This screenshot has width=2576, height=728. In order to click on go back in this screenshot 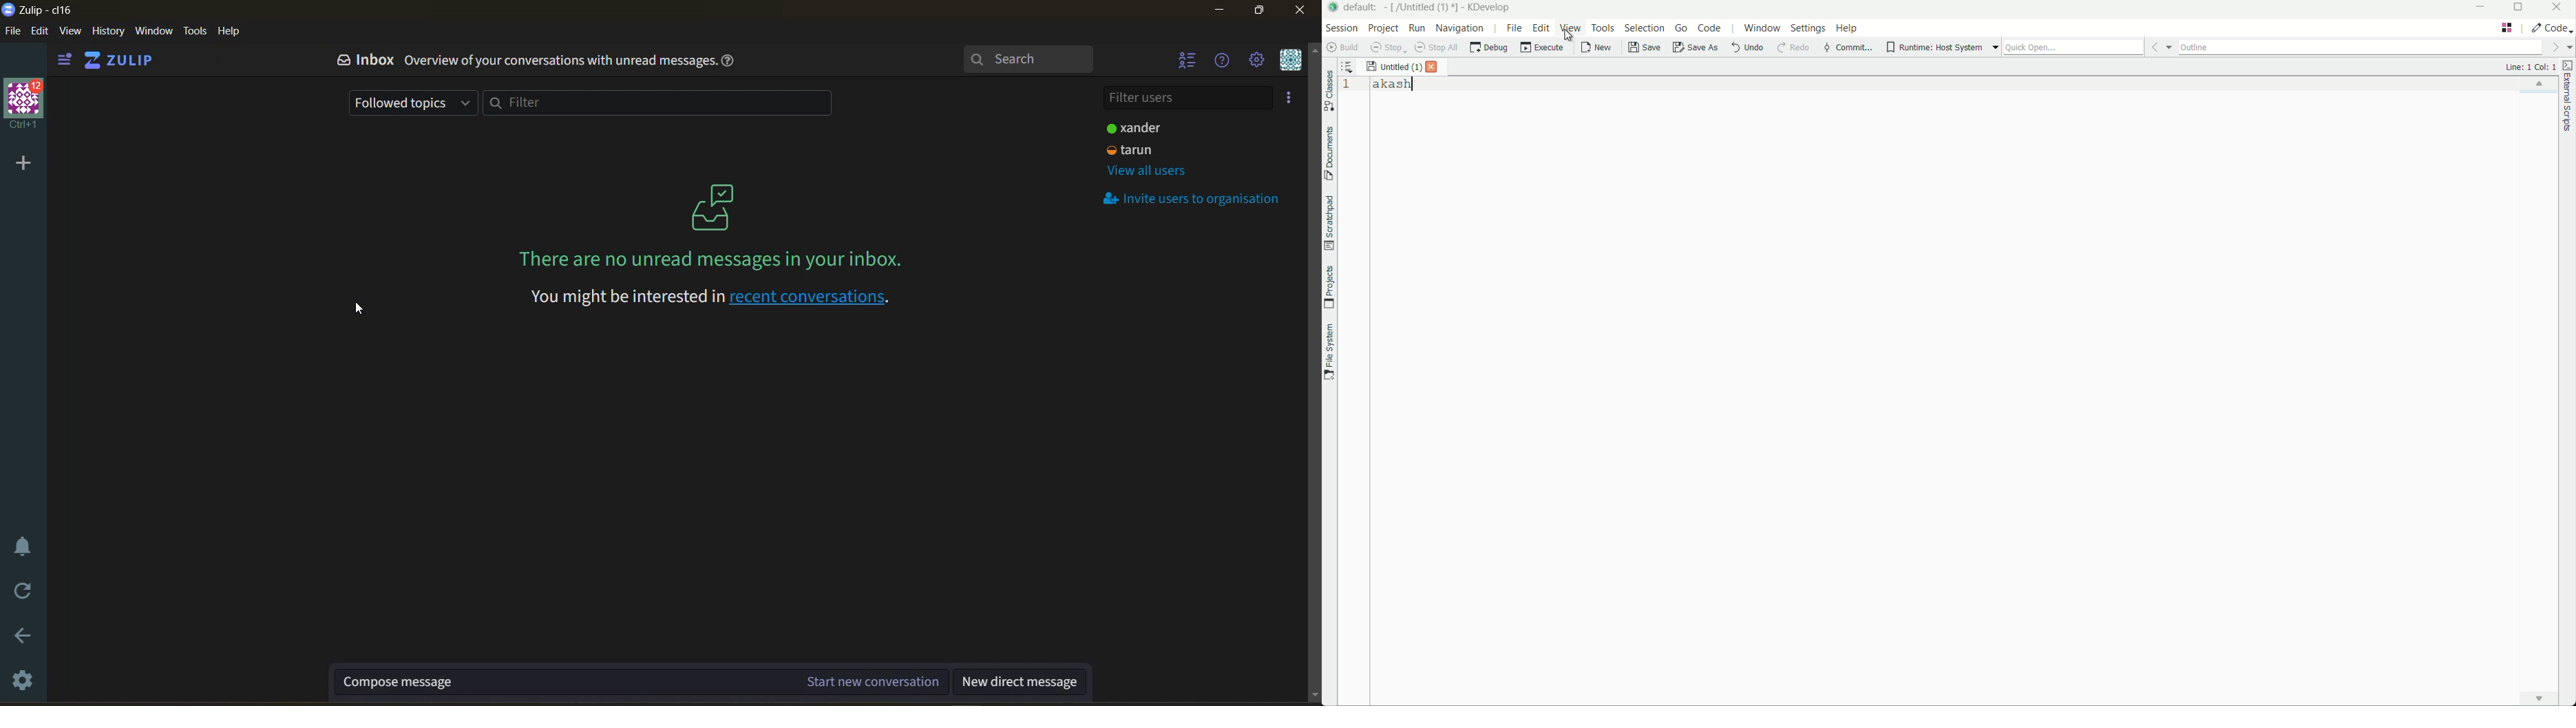, I will do `click(25, 637)`.